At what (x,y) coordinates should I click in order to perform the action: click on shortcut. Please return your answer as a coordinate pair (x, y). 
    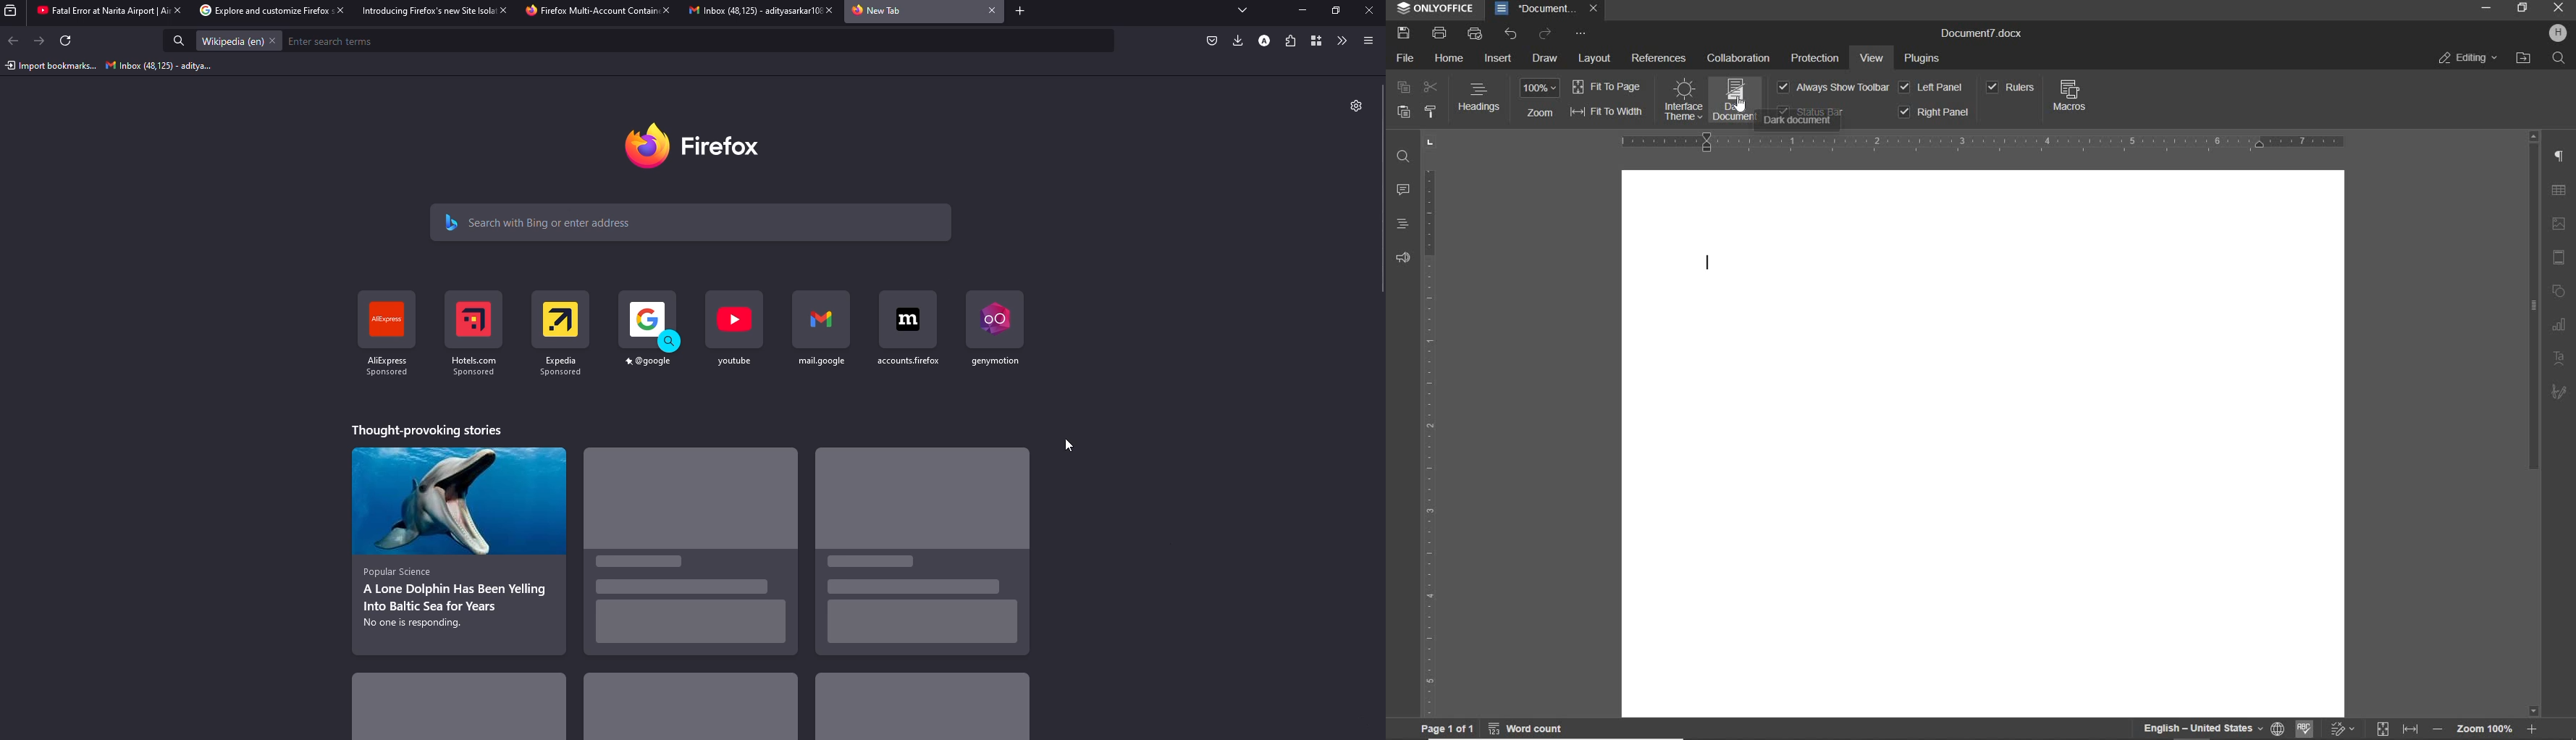
    Looking at the image, I should click on (382, 337).